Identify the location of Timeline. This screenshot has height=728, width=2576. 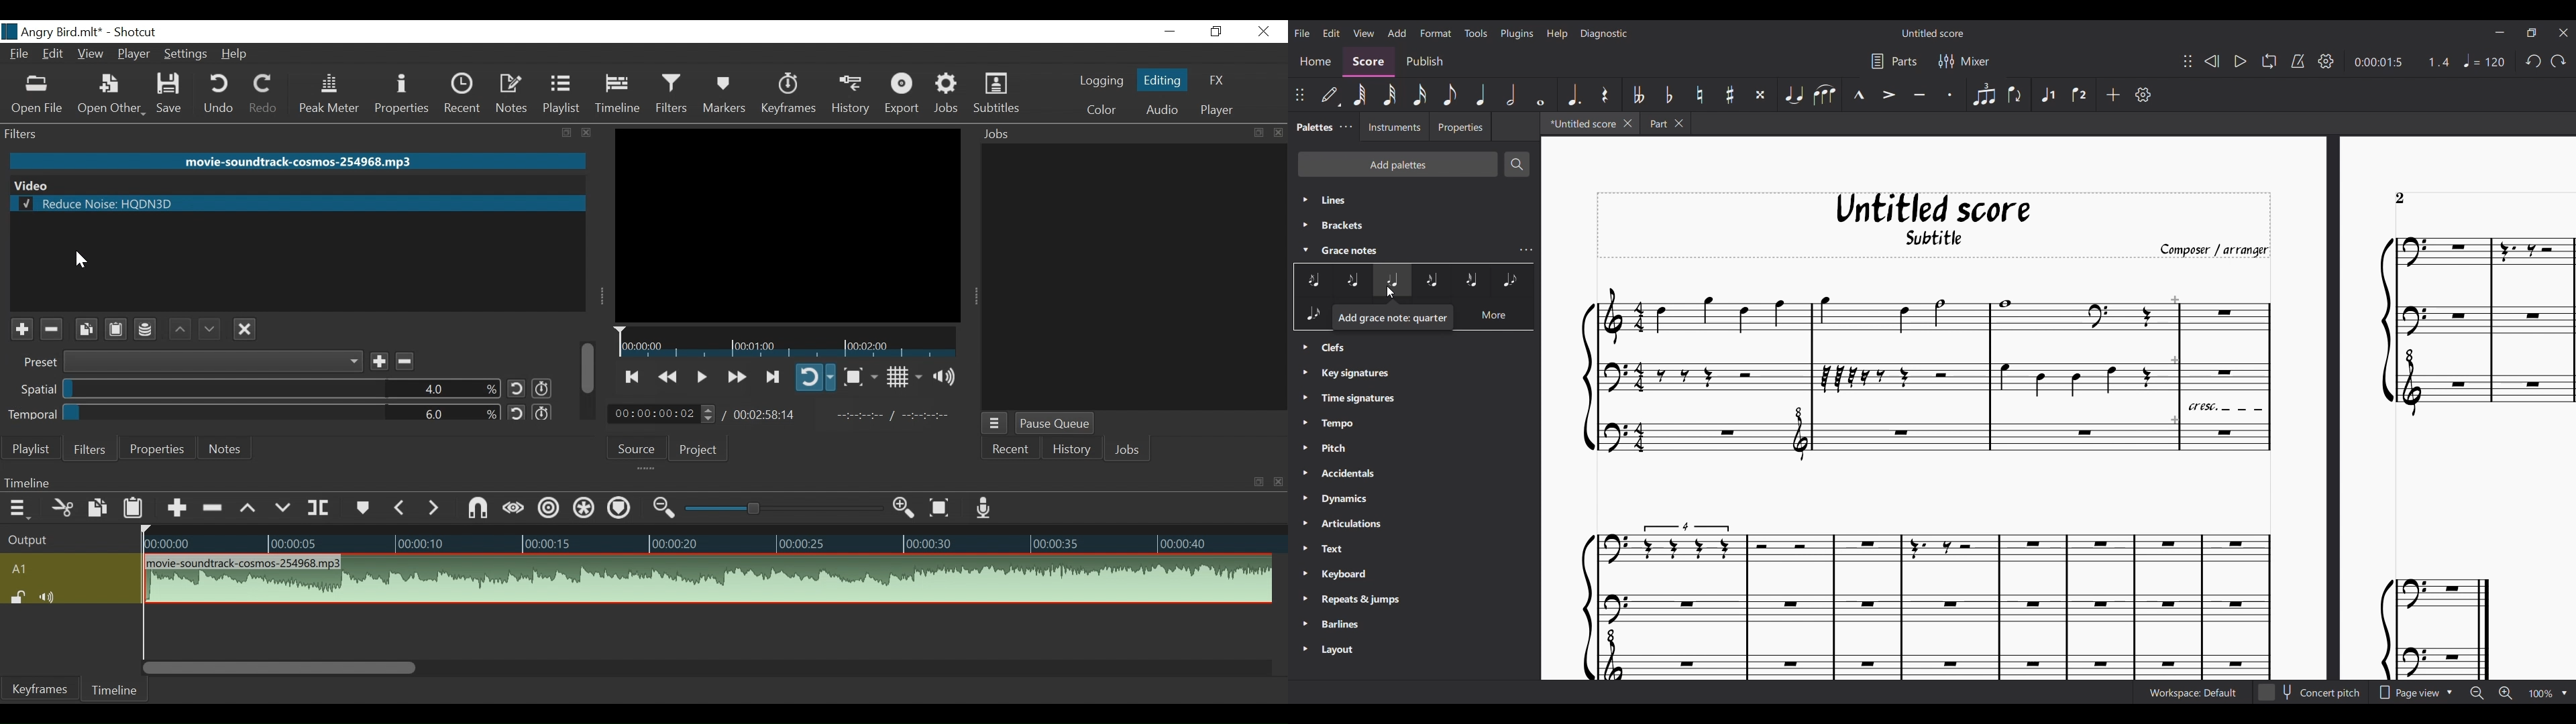
(786, 342).